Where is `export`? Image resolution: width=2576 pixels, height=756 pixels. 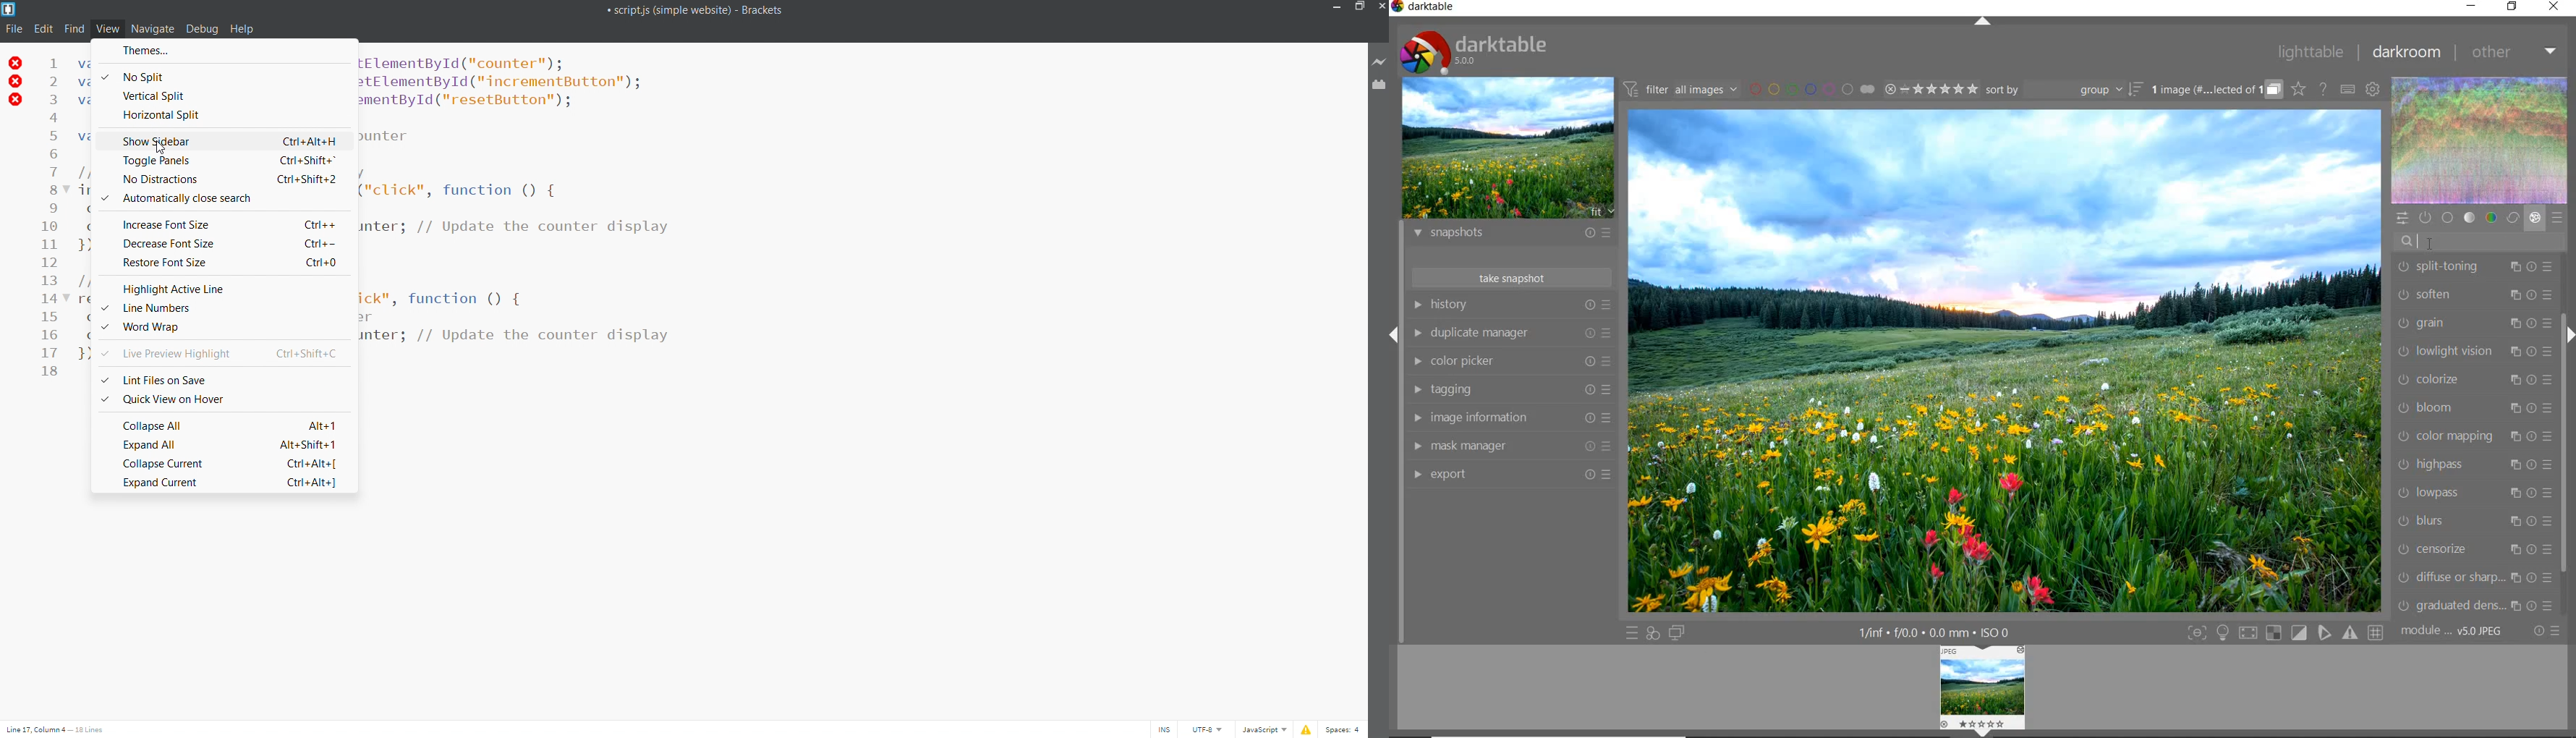
export is located at coordinates (1510, 474).